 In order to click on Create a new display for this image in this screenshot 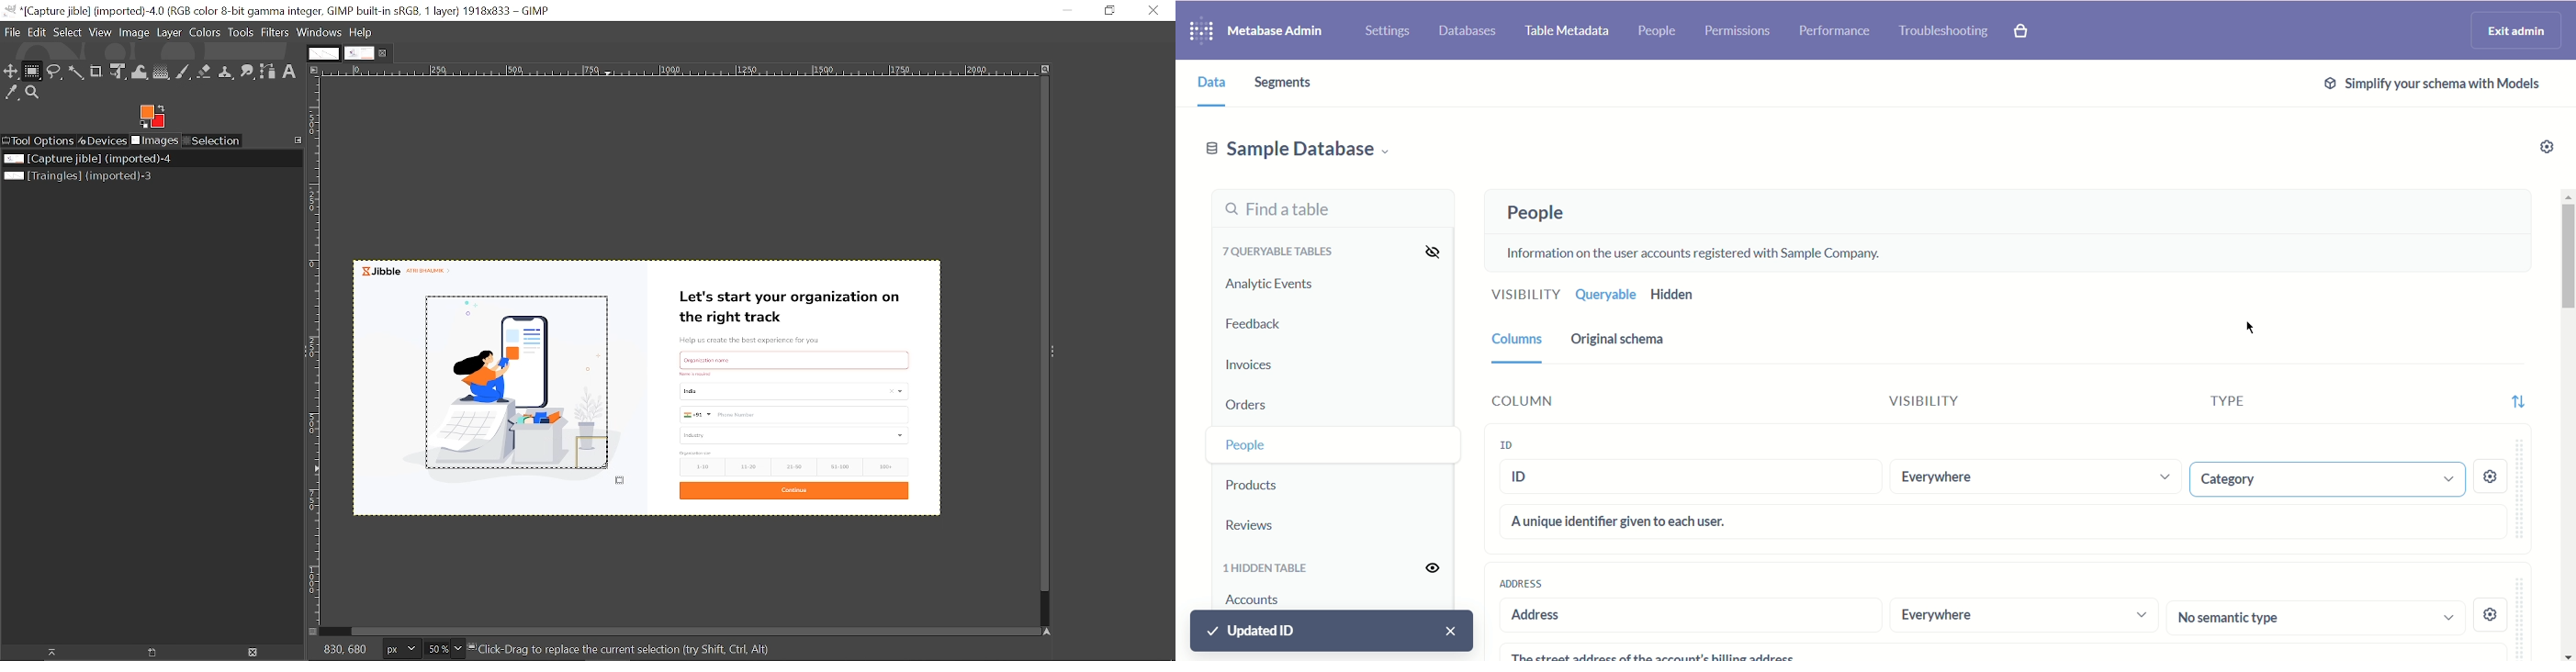, I will do `click(158, 652)`.